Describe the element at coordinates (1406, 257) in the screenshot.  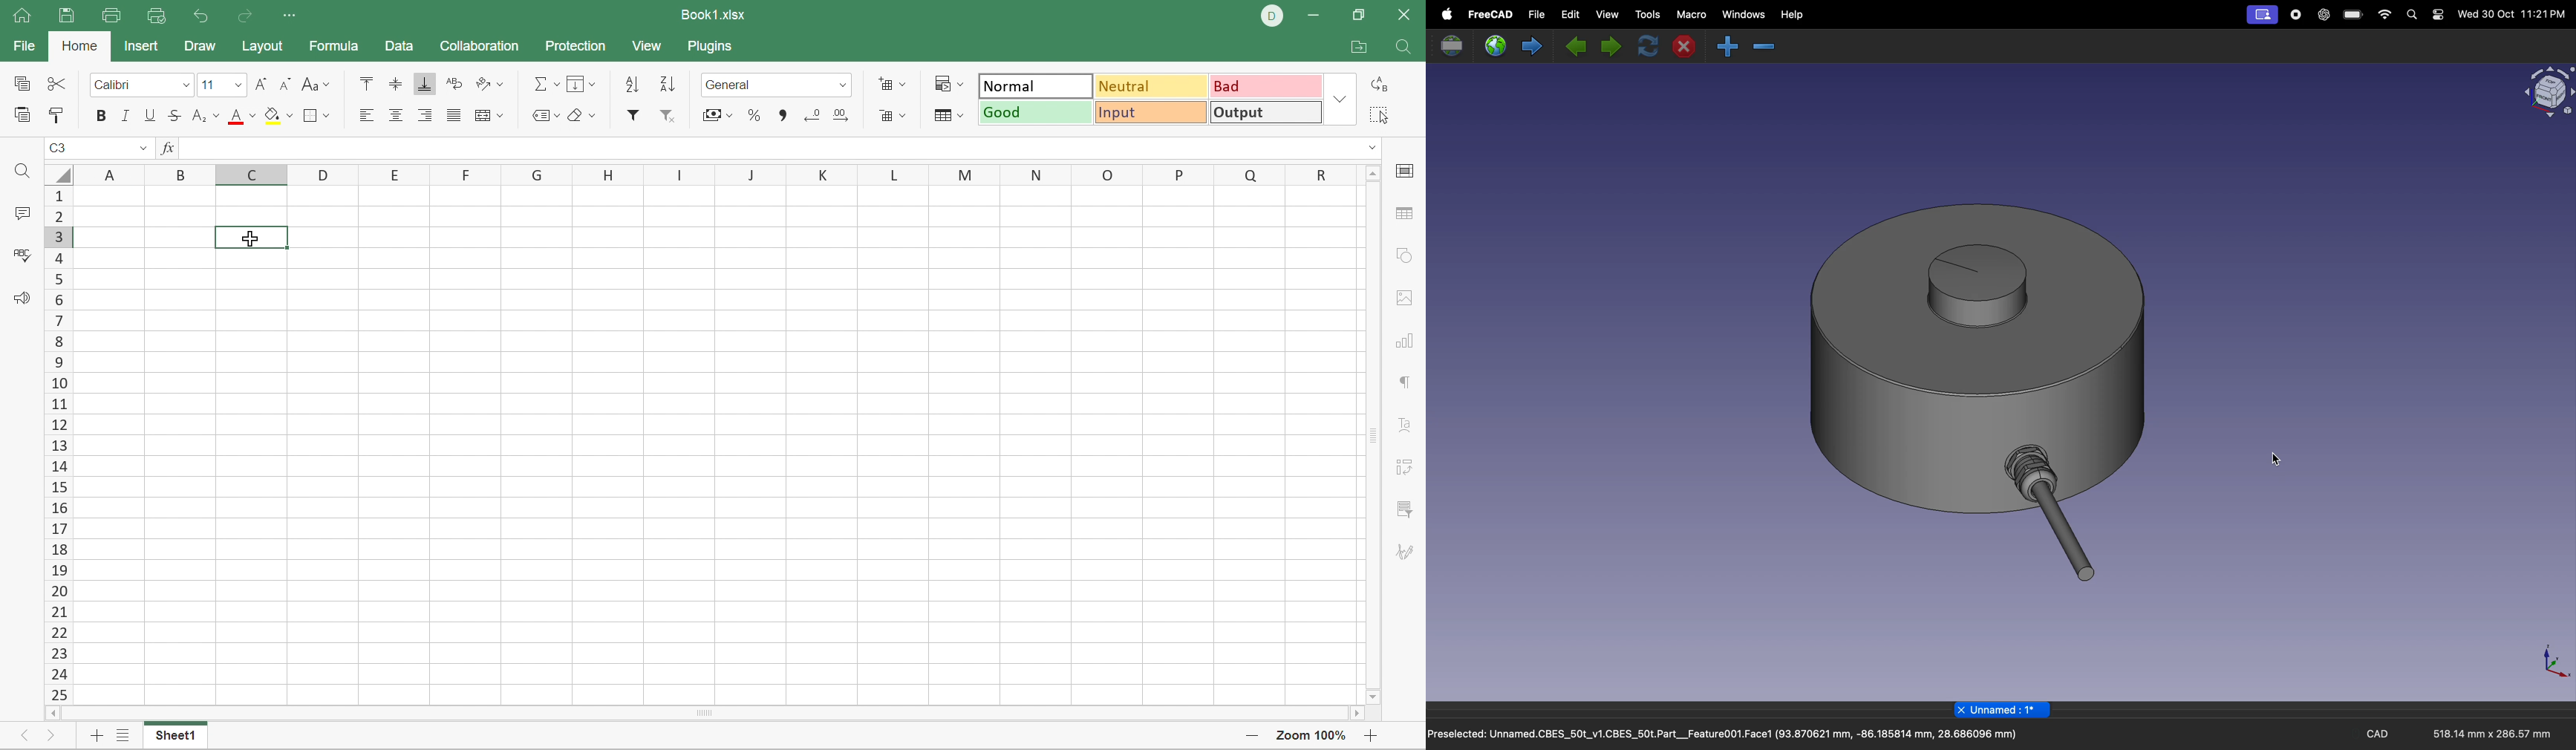
I see `shape settings` at that location.